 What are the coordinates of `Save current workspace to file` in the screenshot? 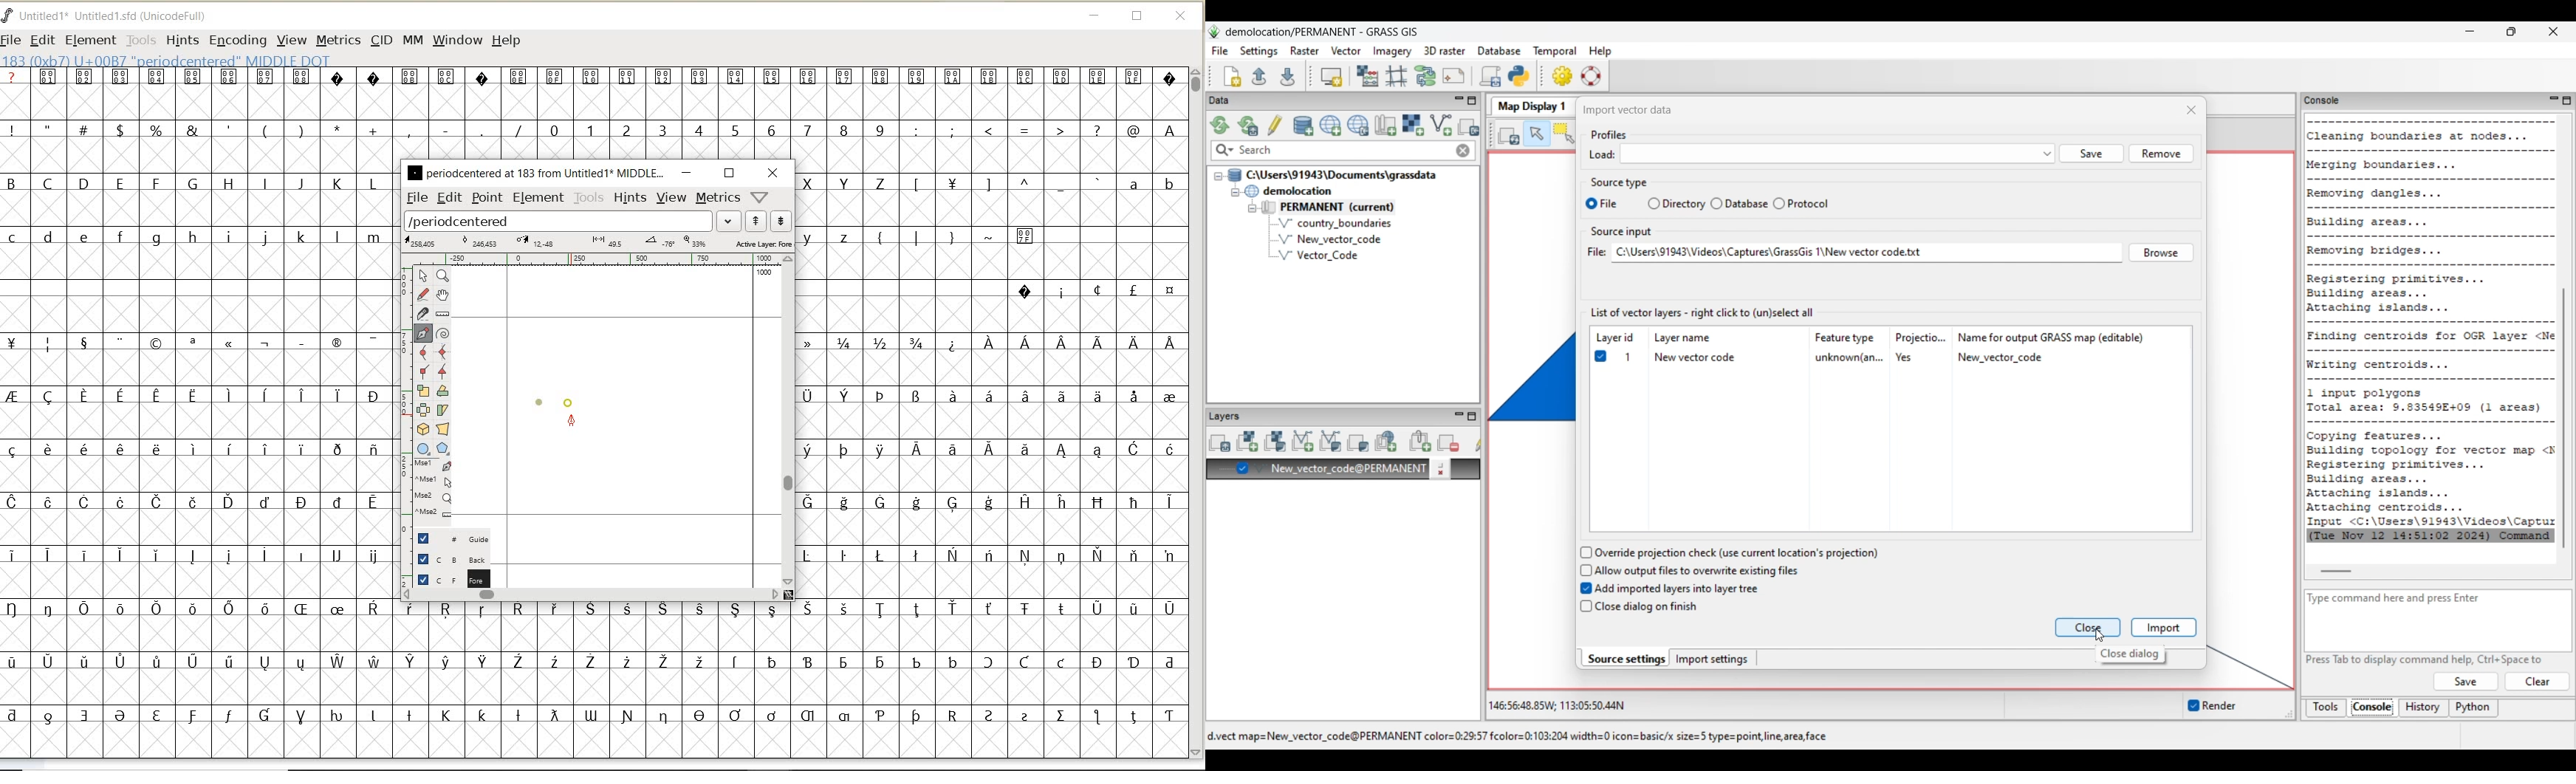 It's located at (1287, 76).